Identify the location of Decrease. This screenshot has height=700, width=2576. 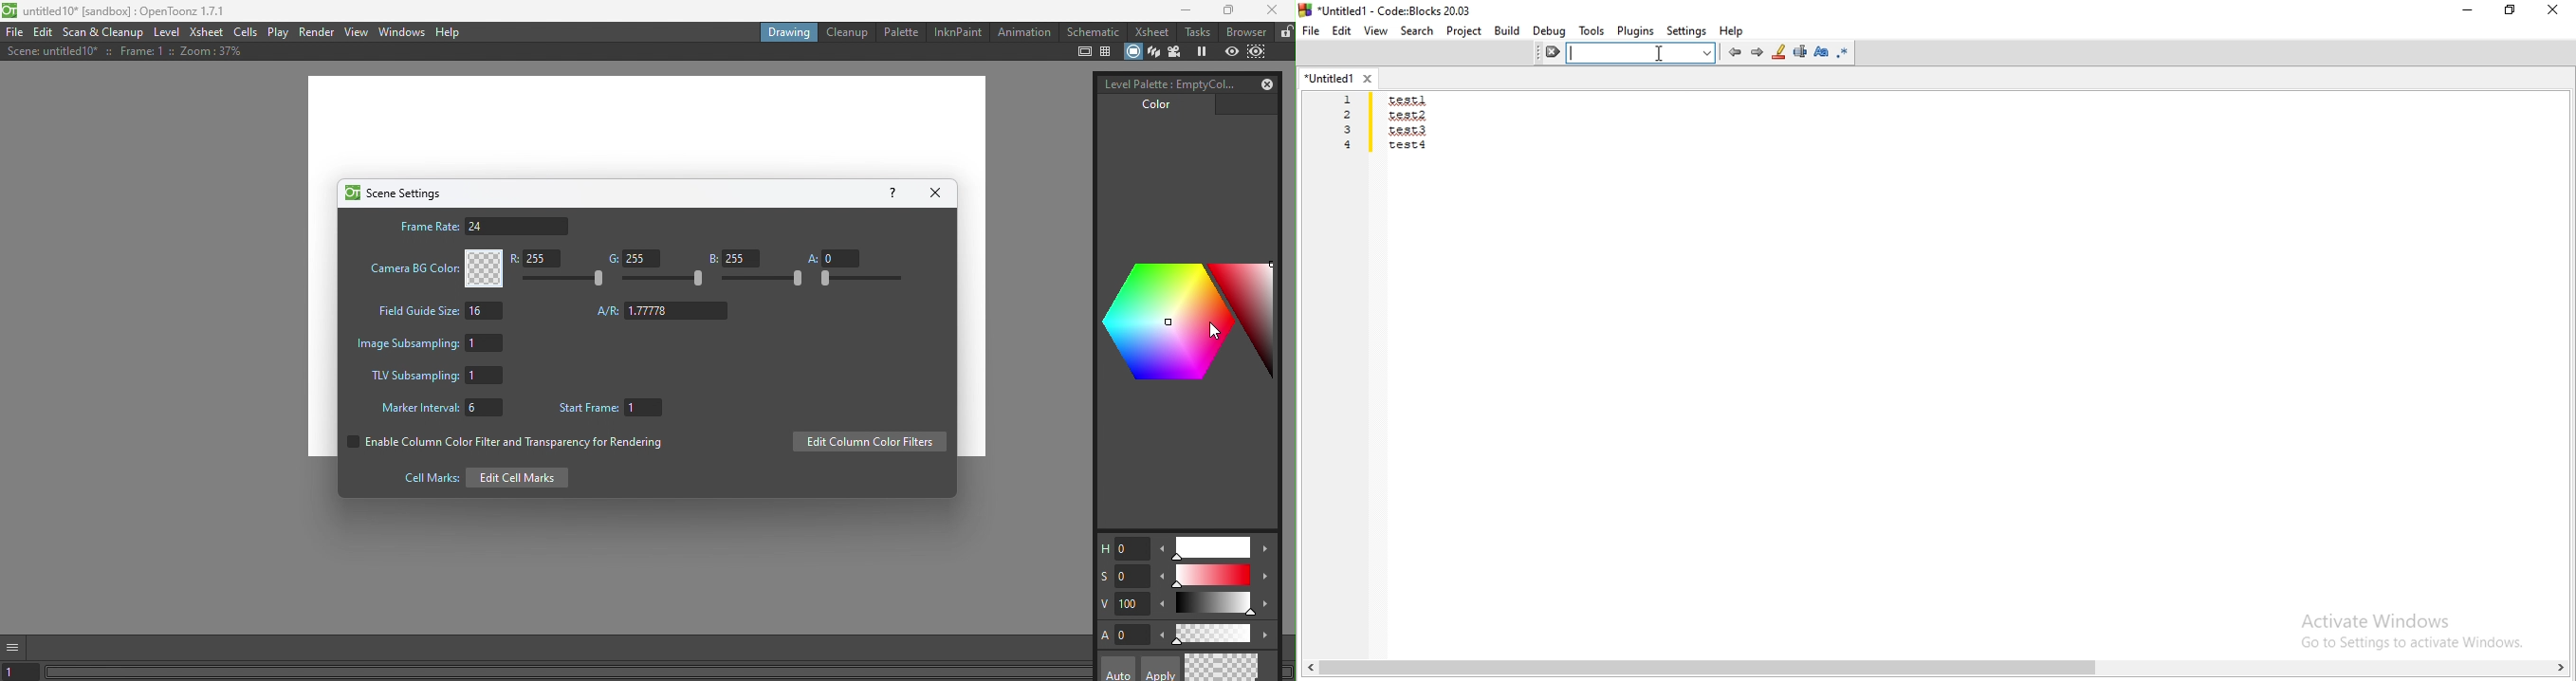
(1164, 606).